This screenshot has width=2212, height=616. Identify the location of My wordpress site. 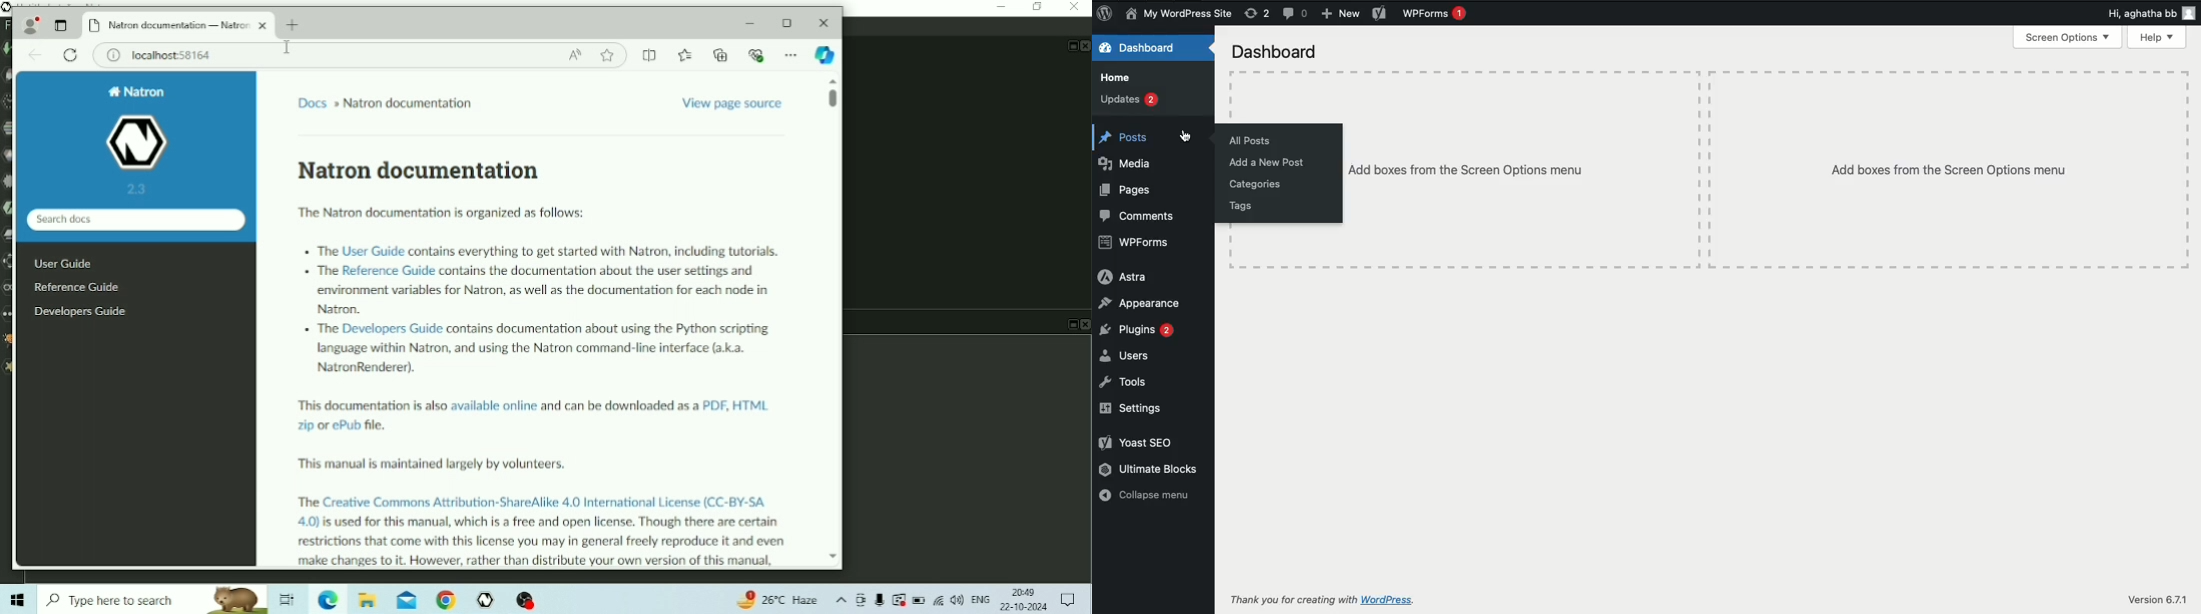
(1181, 15).